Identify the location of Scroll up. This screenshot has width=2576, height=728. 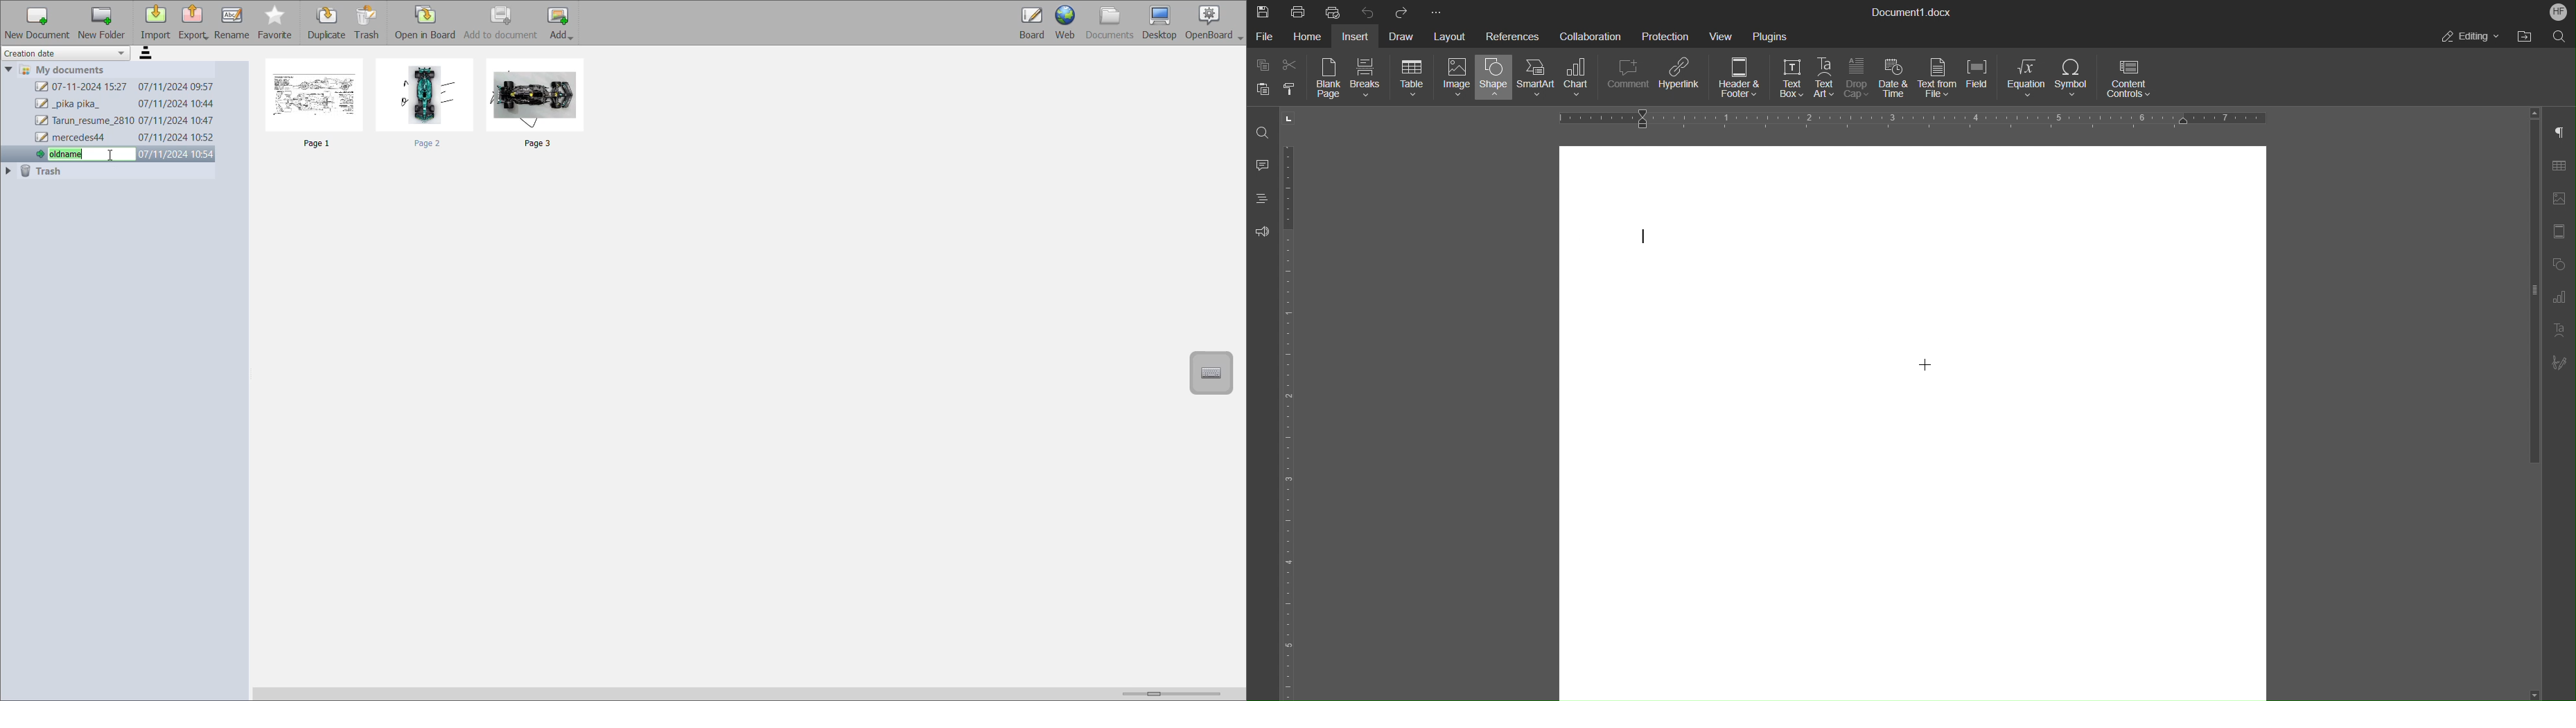
(2535, 112).